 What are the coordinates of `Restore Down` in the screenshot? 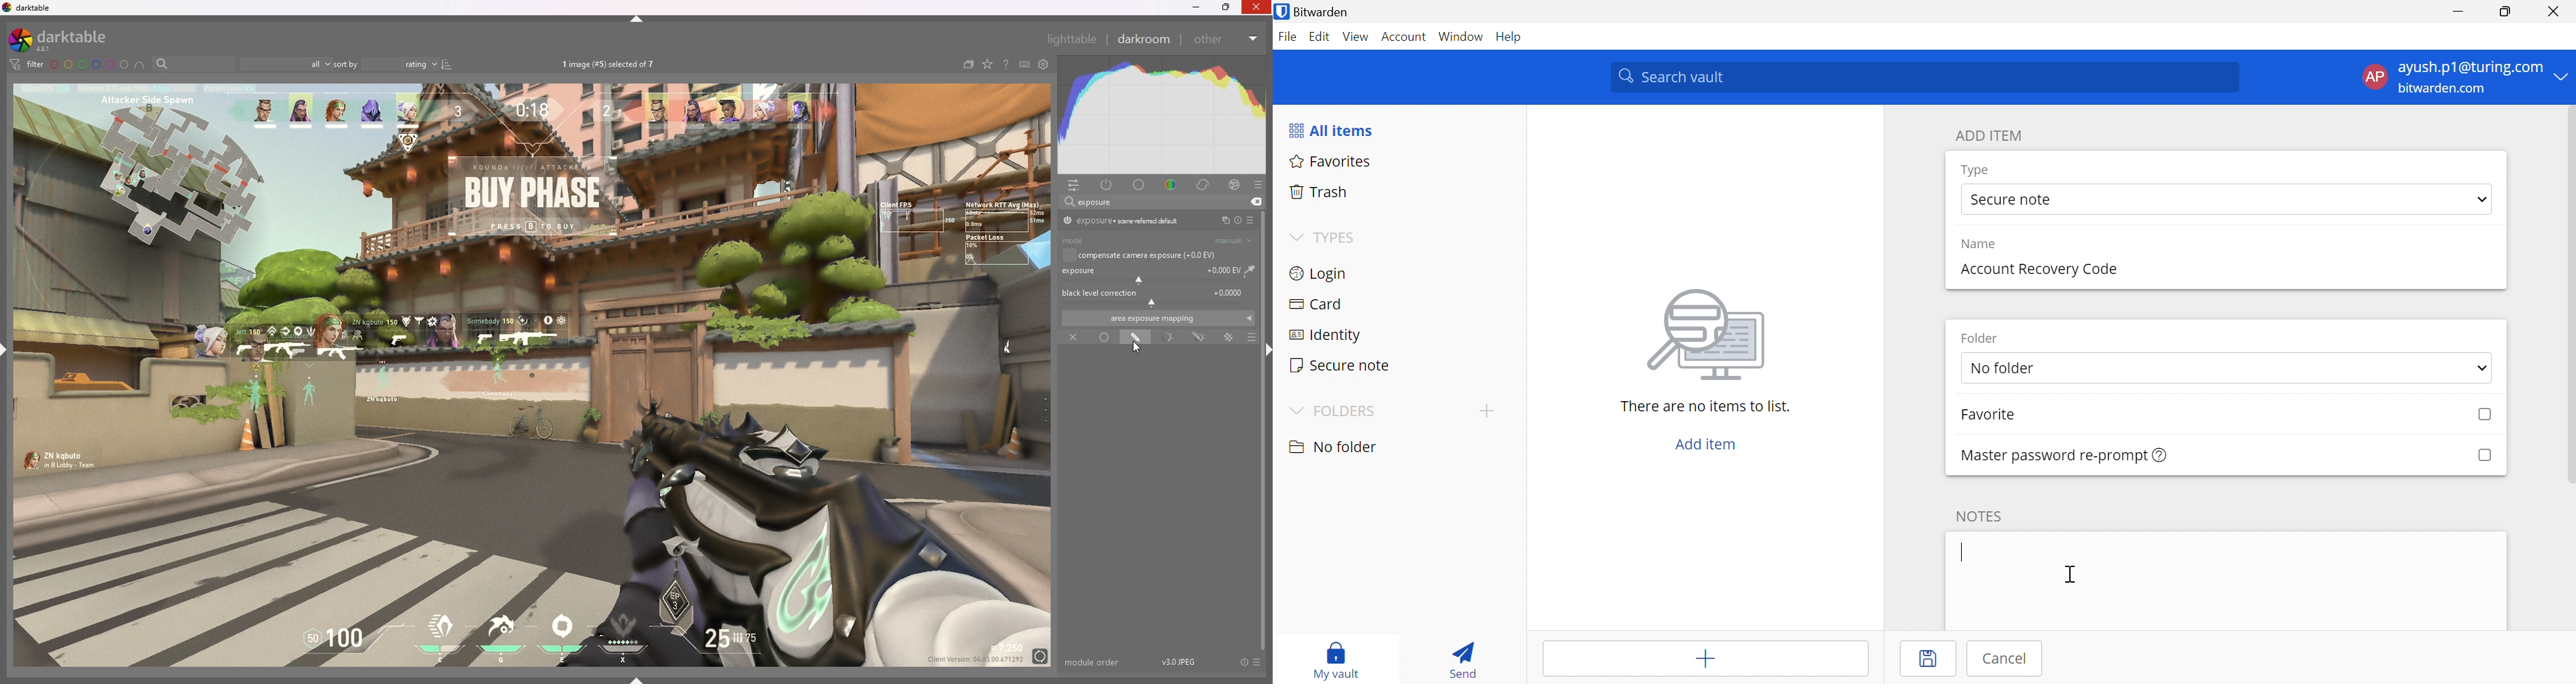 It's located at (2504, 13).